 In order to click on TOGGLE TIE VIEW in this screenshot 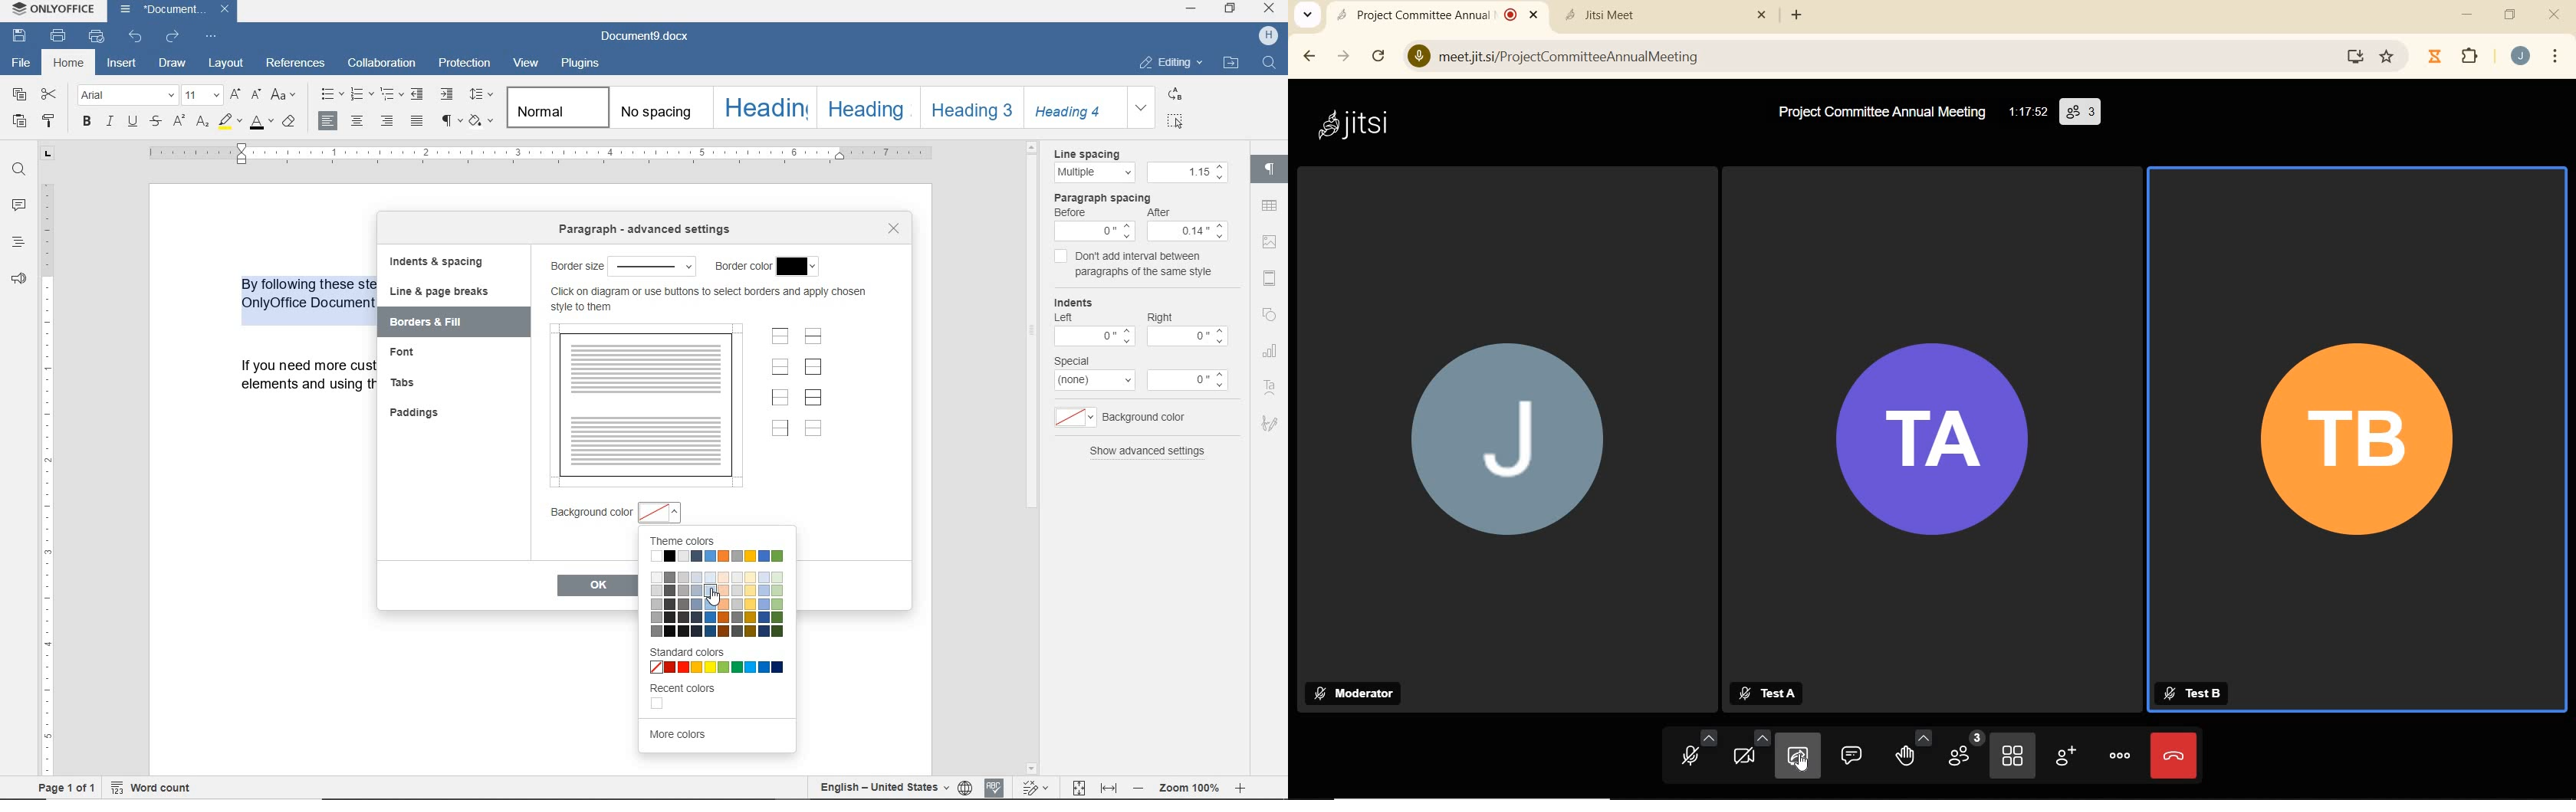, I will do `click(2014, 757)`.